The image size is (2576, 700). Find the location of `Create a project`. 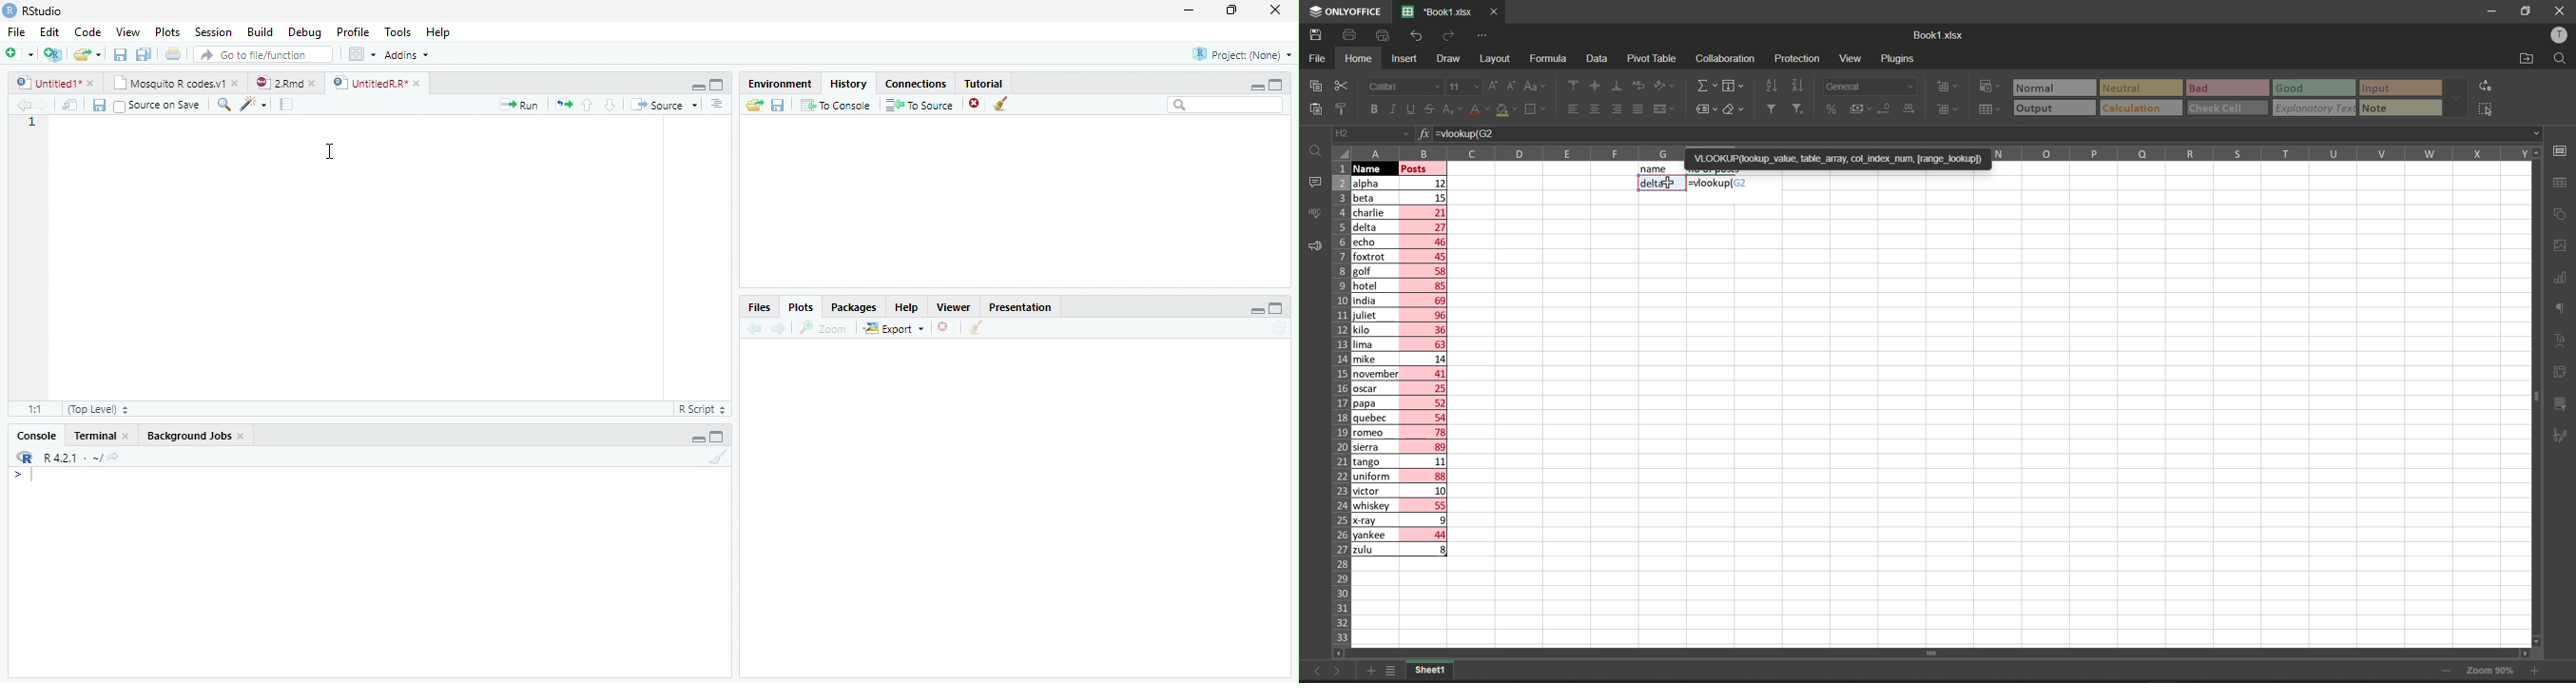

Create a project is located at coordinates (54, 56).